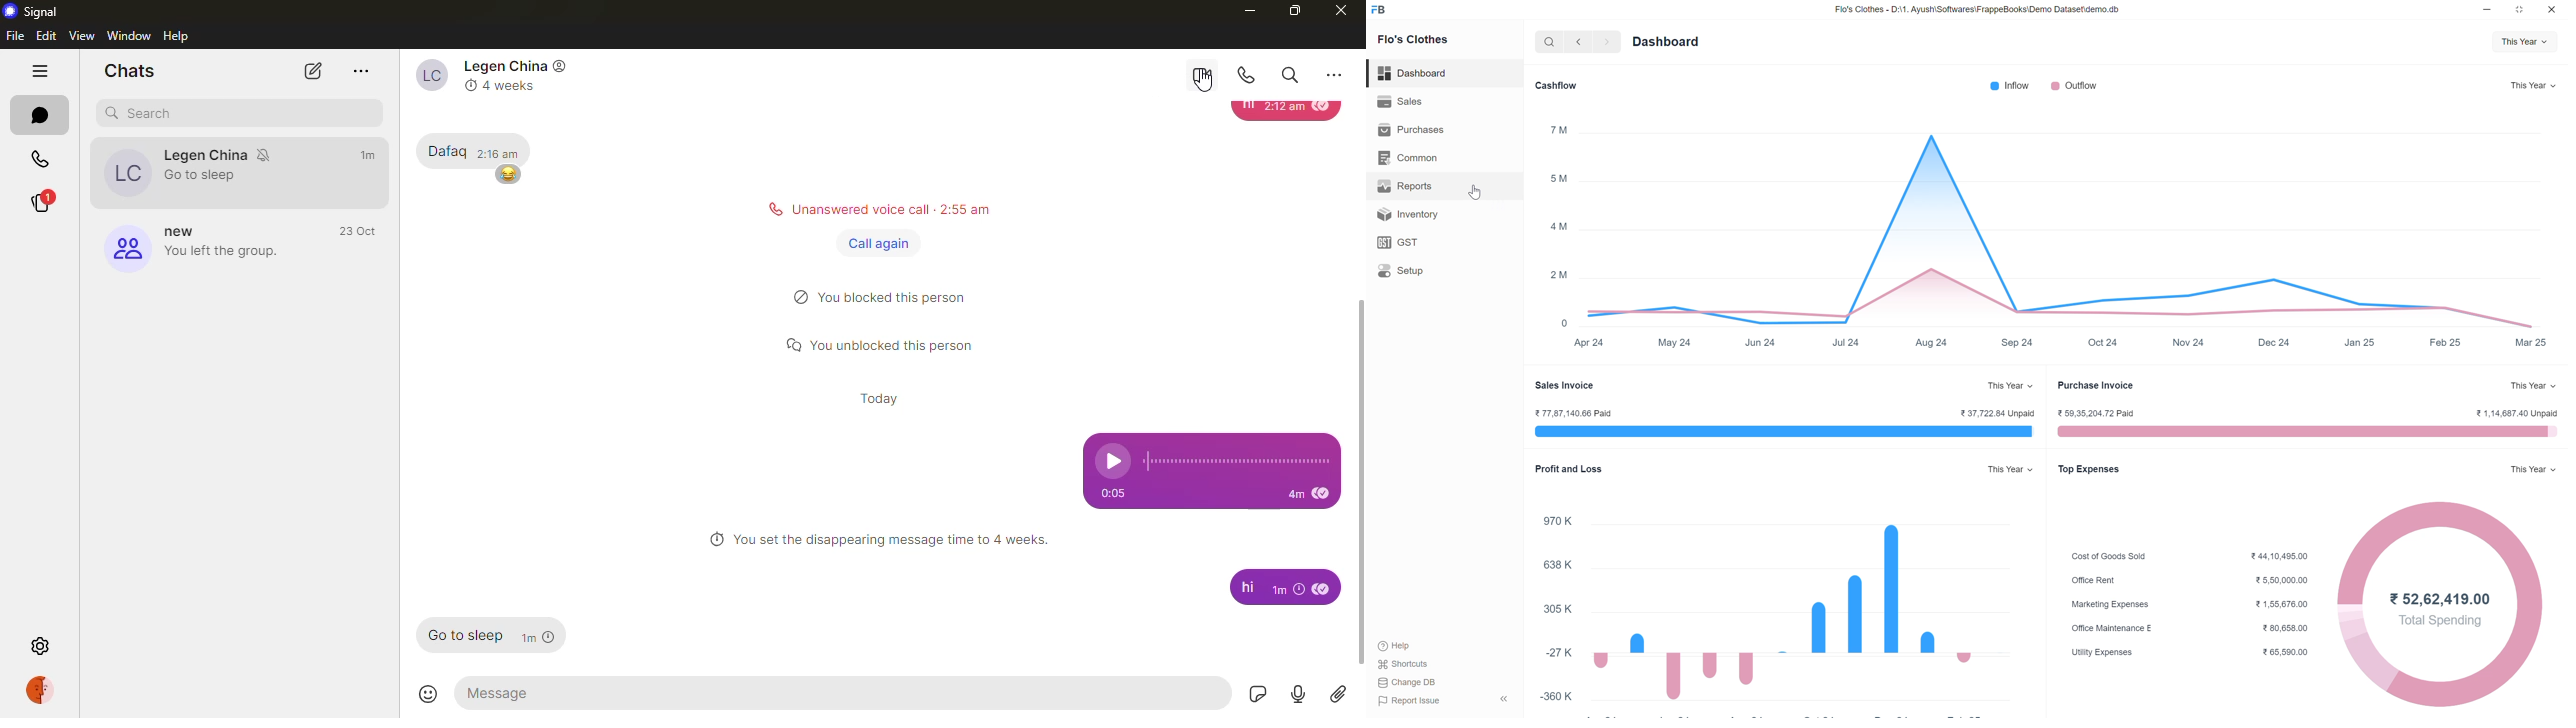 The image size is (2576, 728). What do you see at coordinates (2099, 386) in the screenshot?
I see `Purchase Invoice` at bounding box center [2099, 386].